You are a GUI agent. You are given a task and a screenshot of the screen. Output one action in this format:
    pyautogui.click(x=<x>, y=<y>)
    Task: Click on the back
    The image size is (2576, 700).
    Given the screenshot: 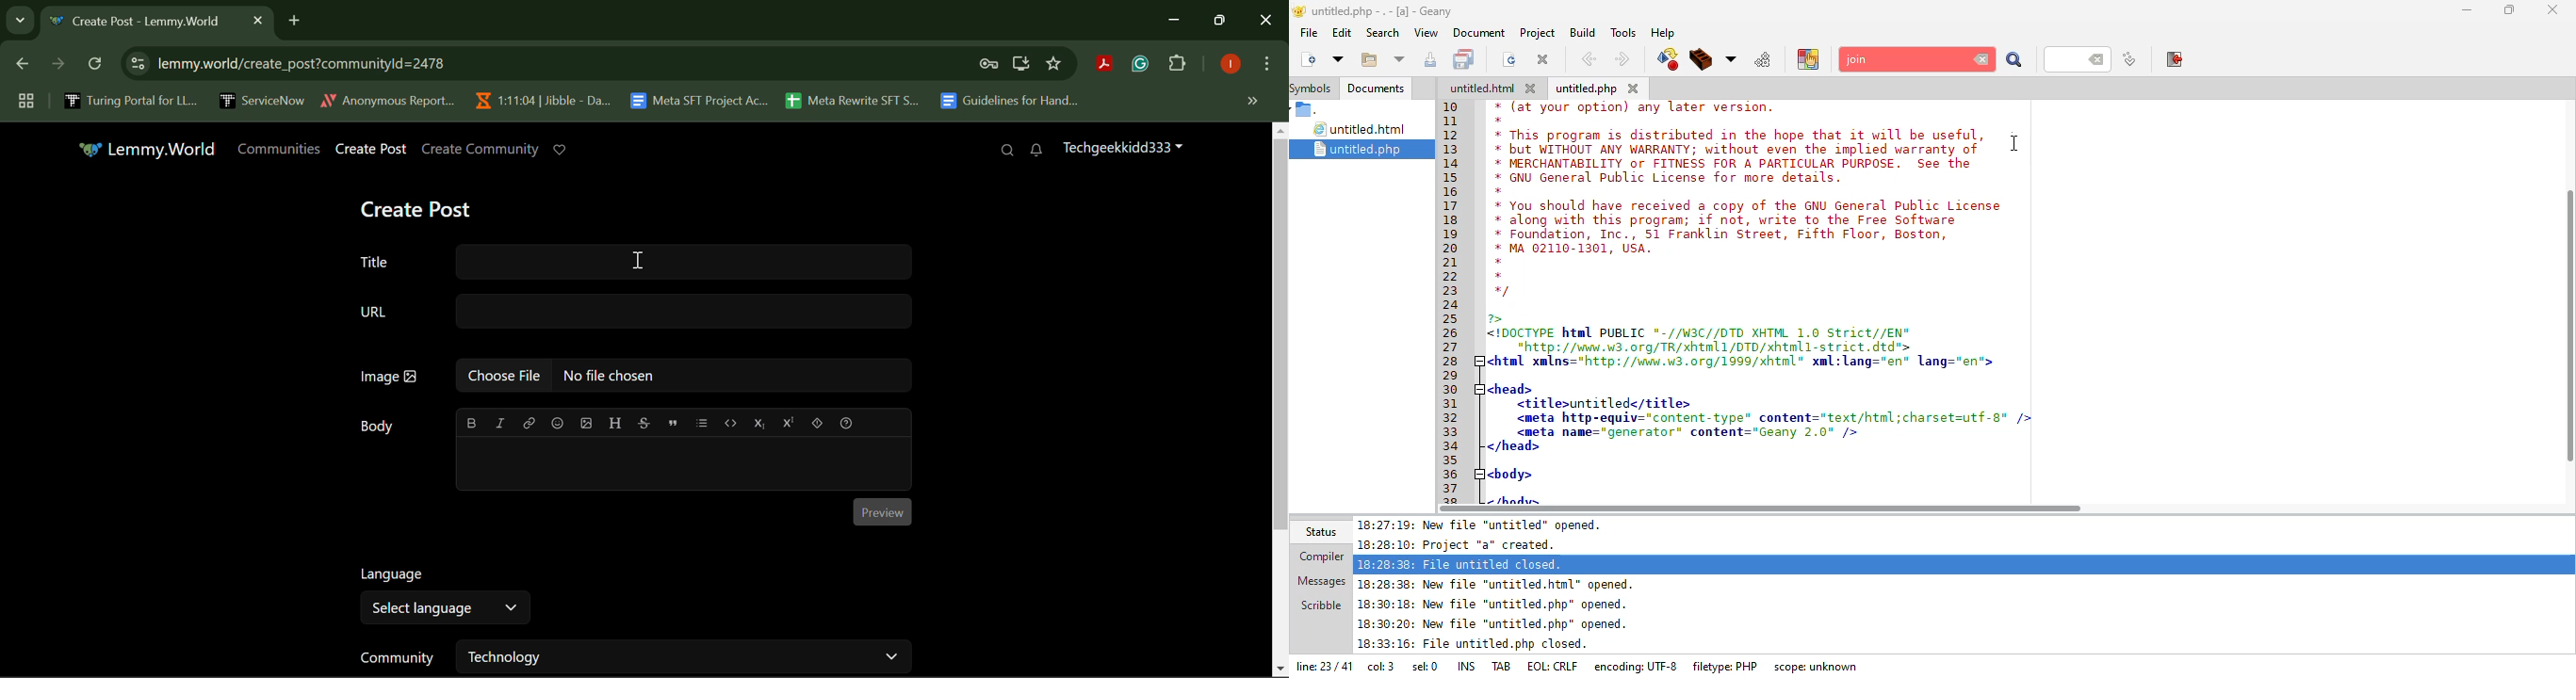 What is the action you would take?
    pyautogui.click(x=1589, y=59)
    